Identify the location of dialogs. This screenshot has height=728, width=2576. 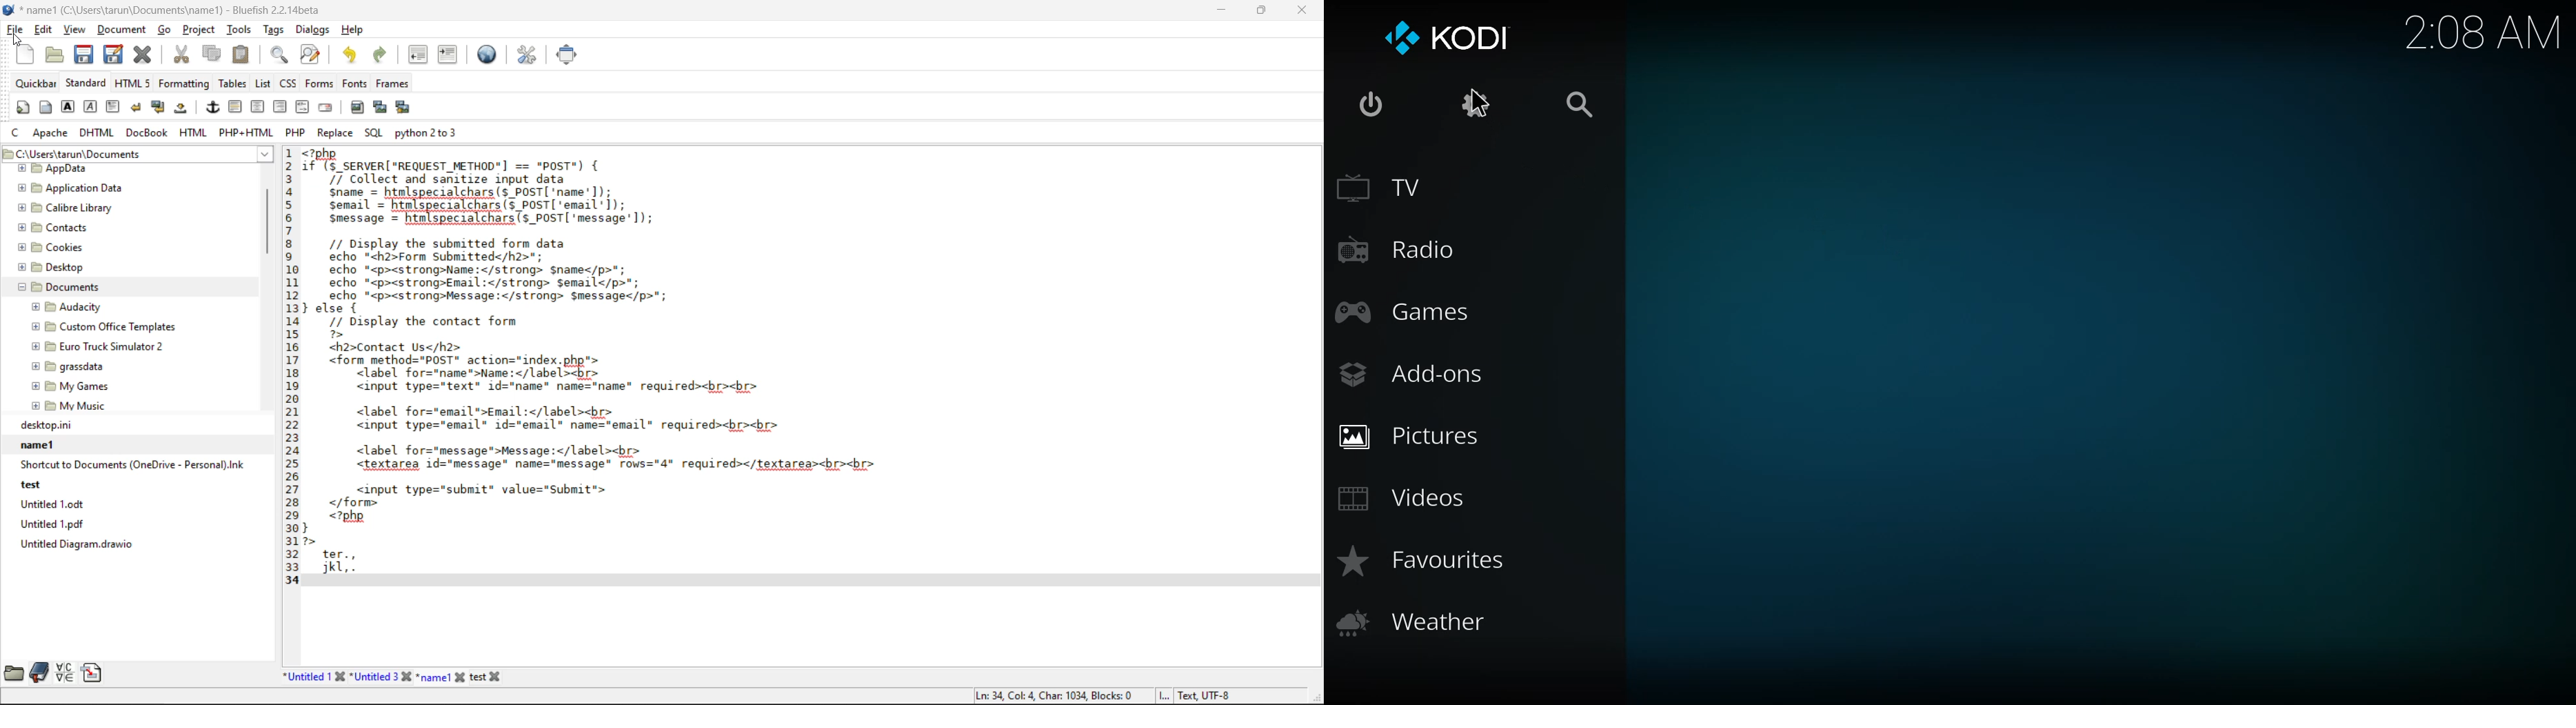
(312, 30).